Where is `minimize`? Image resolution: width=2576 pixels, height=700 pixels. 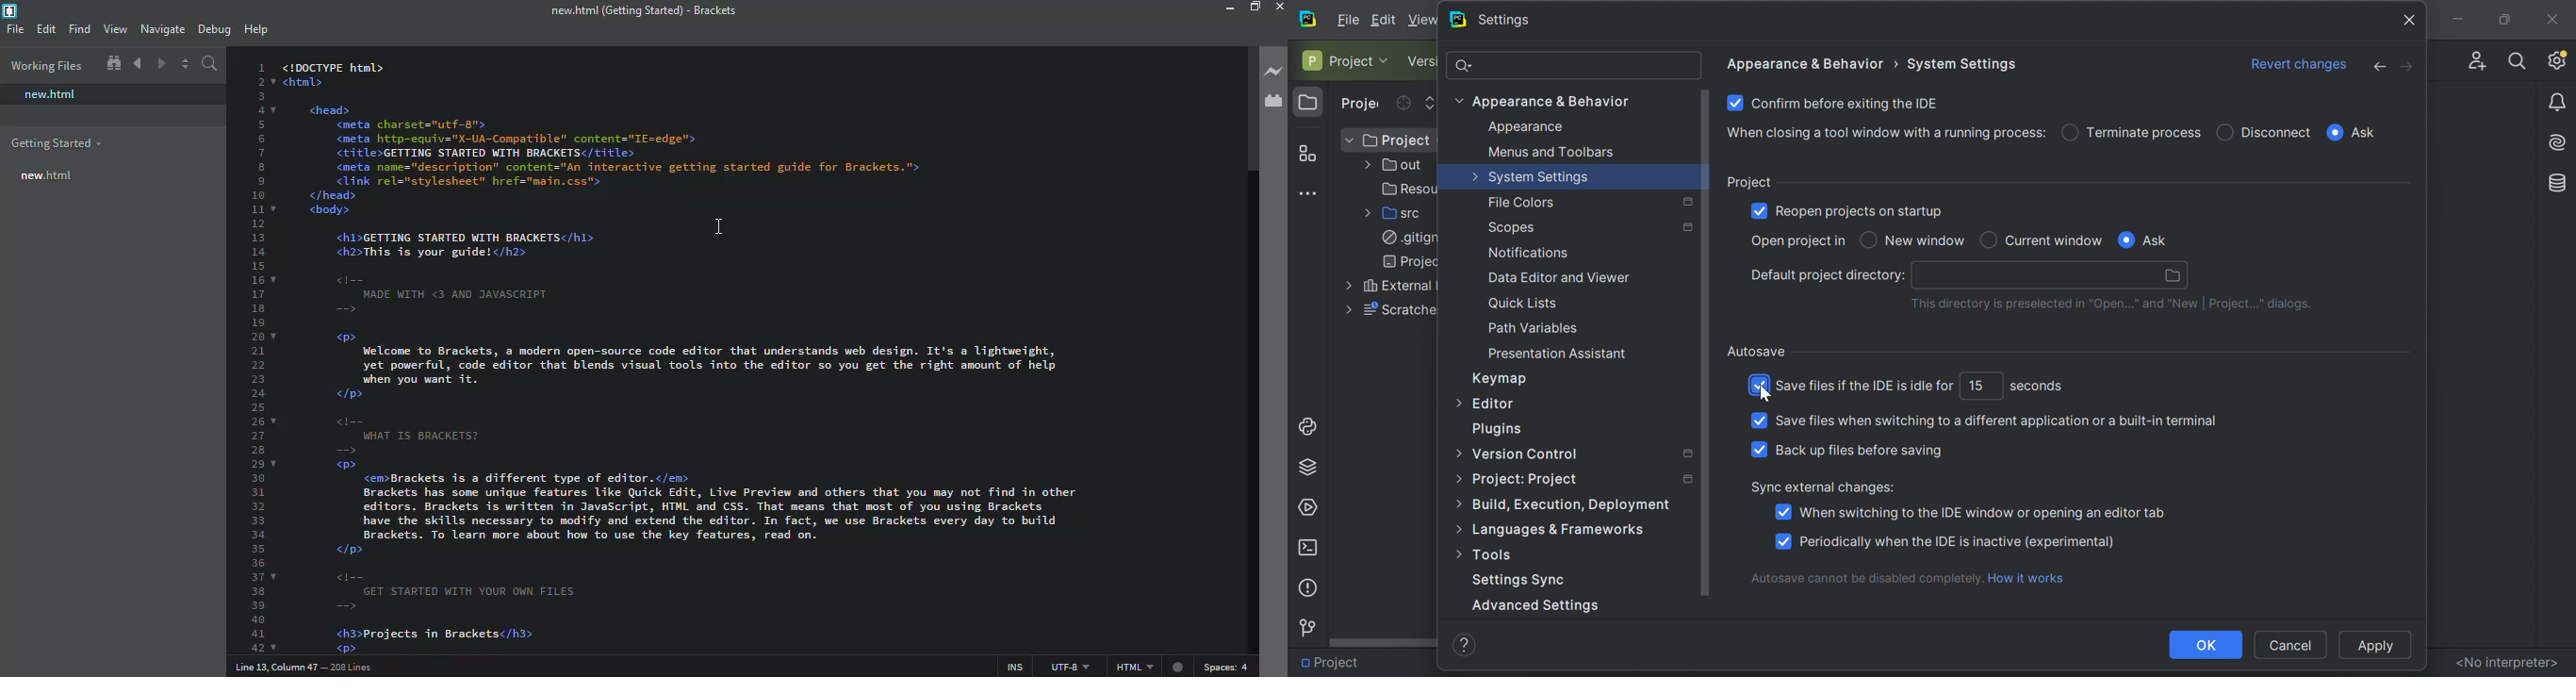
minimize is located at coordinates (1218, 9).